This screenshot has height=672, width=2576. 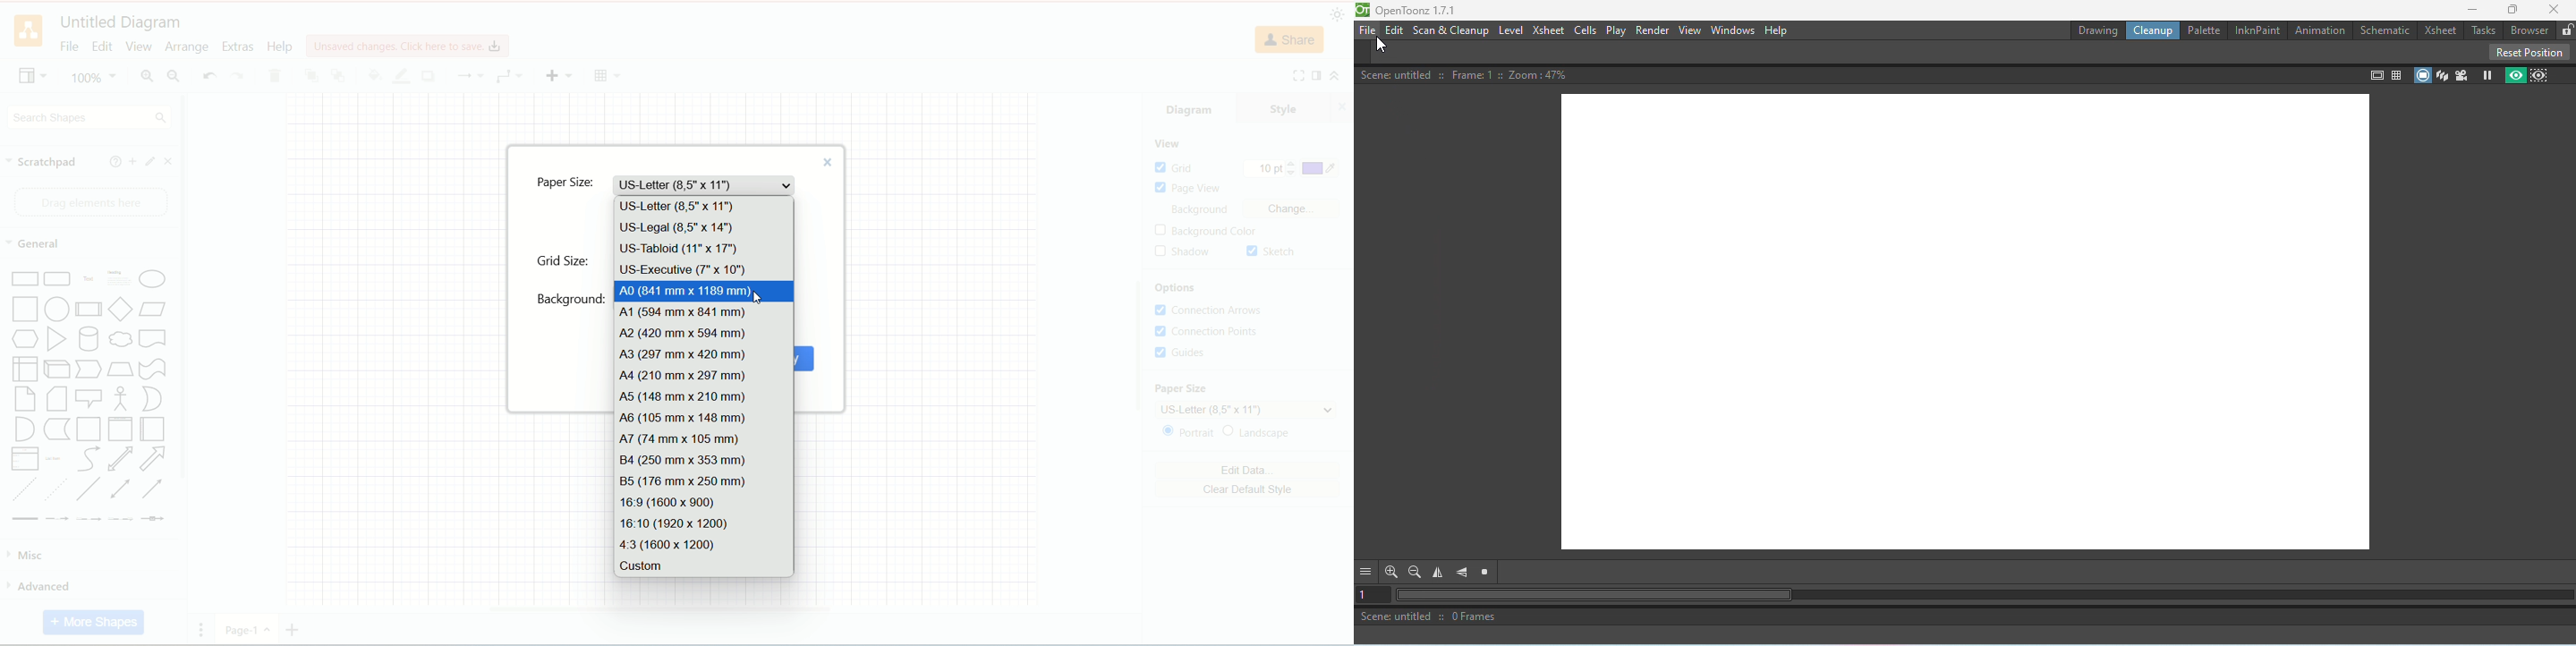 What do you see at coordinates (705, 228) in the screenshot?
I see `US-Legal` at bounding box center [705, 228].